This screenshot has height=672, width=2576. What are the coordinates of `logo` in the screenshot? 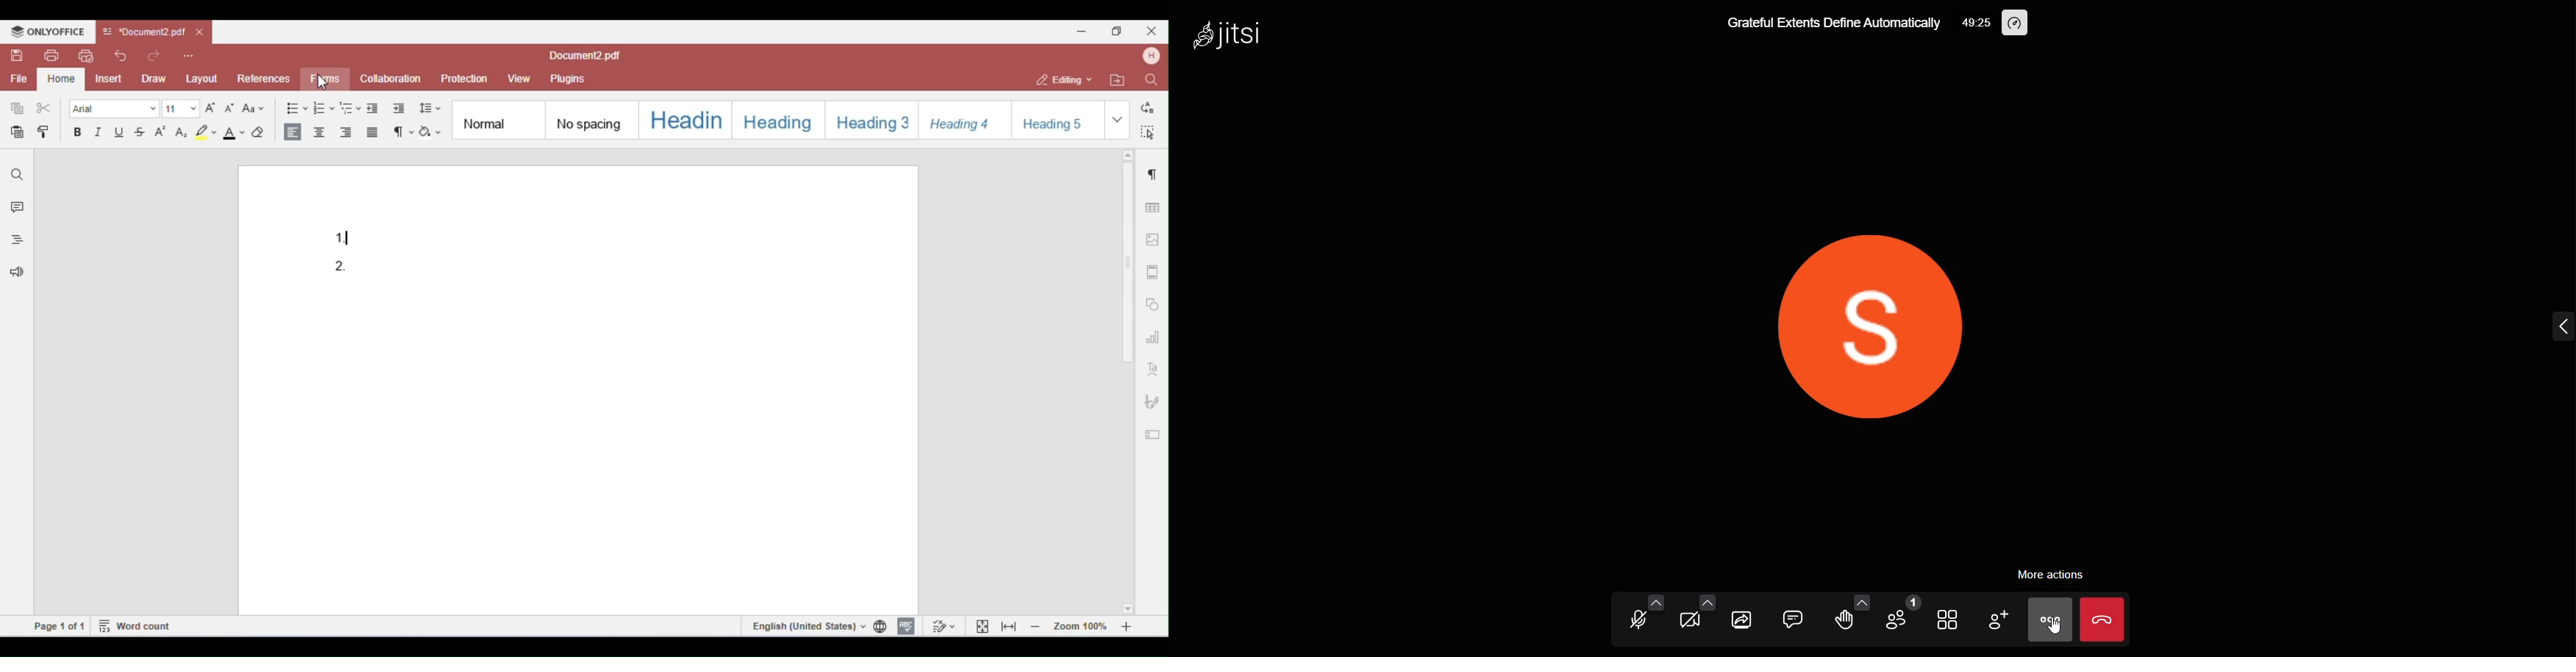 It's located at (1232, 35).